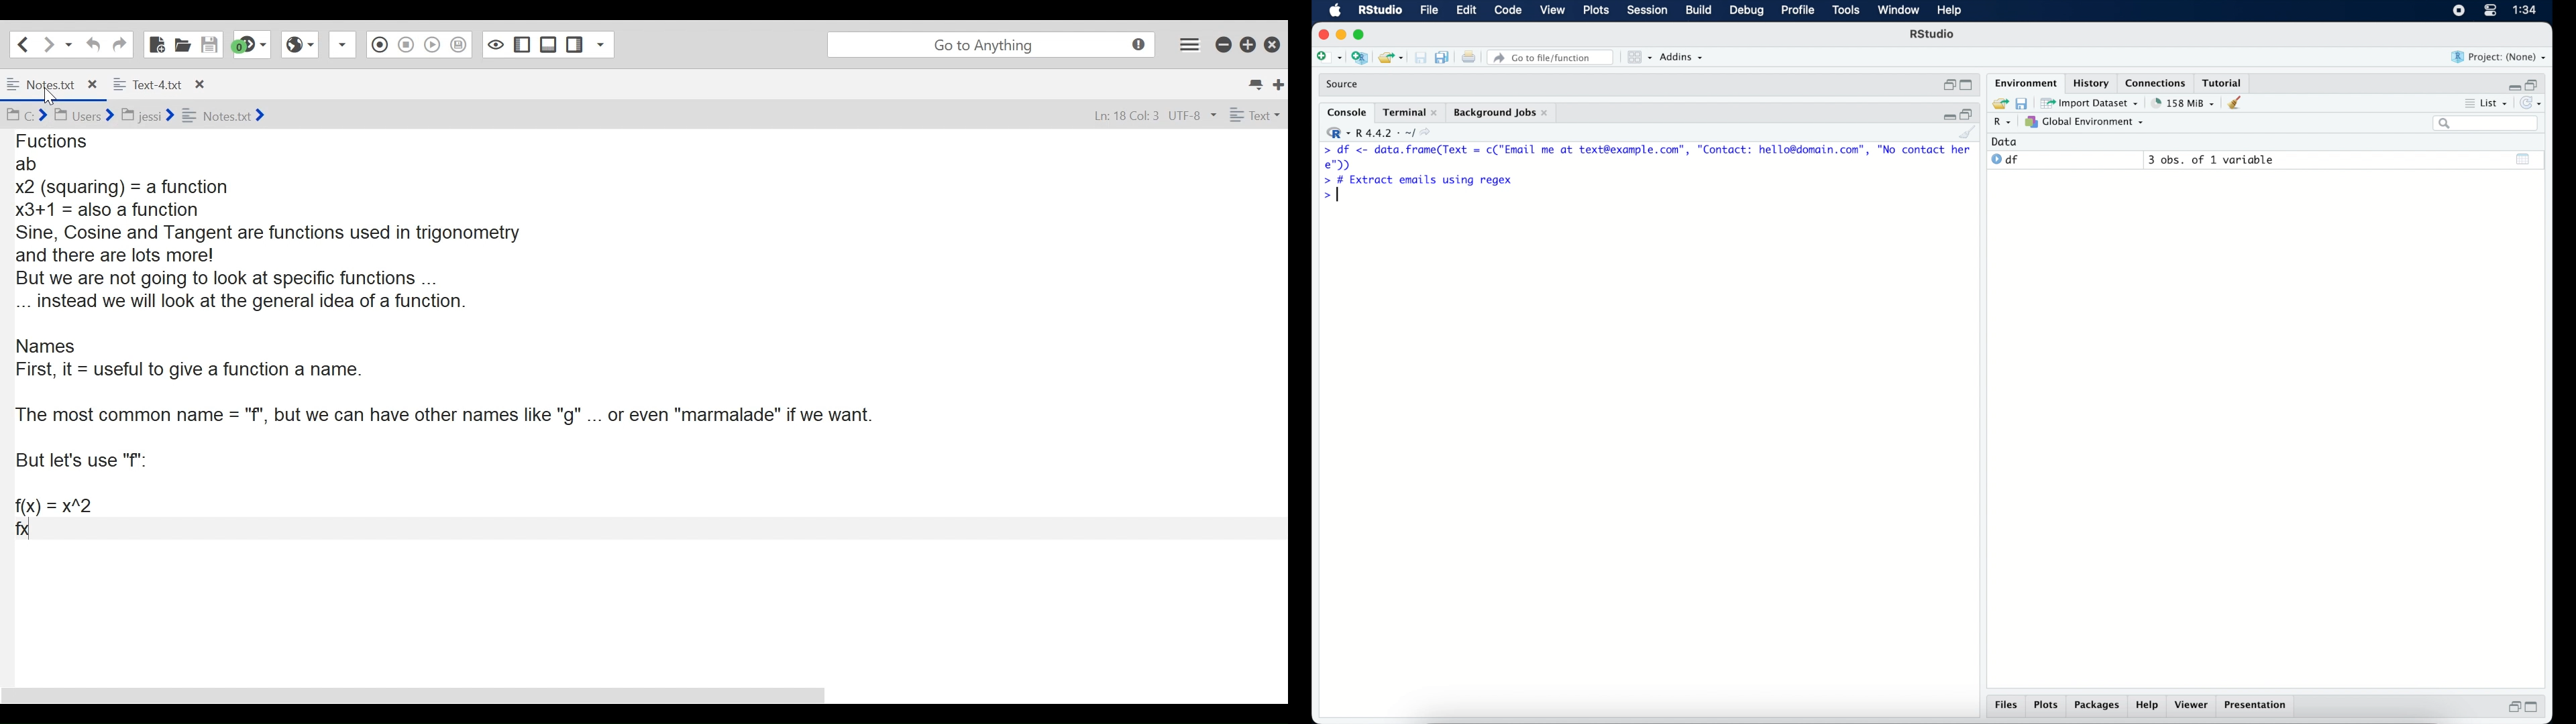 The width and height of the screenshot is (2576, 728). I want to click on maximize, so click(1966, 85).